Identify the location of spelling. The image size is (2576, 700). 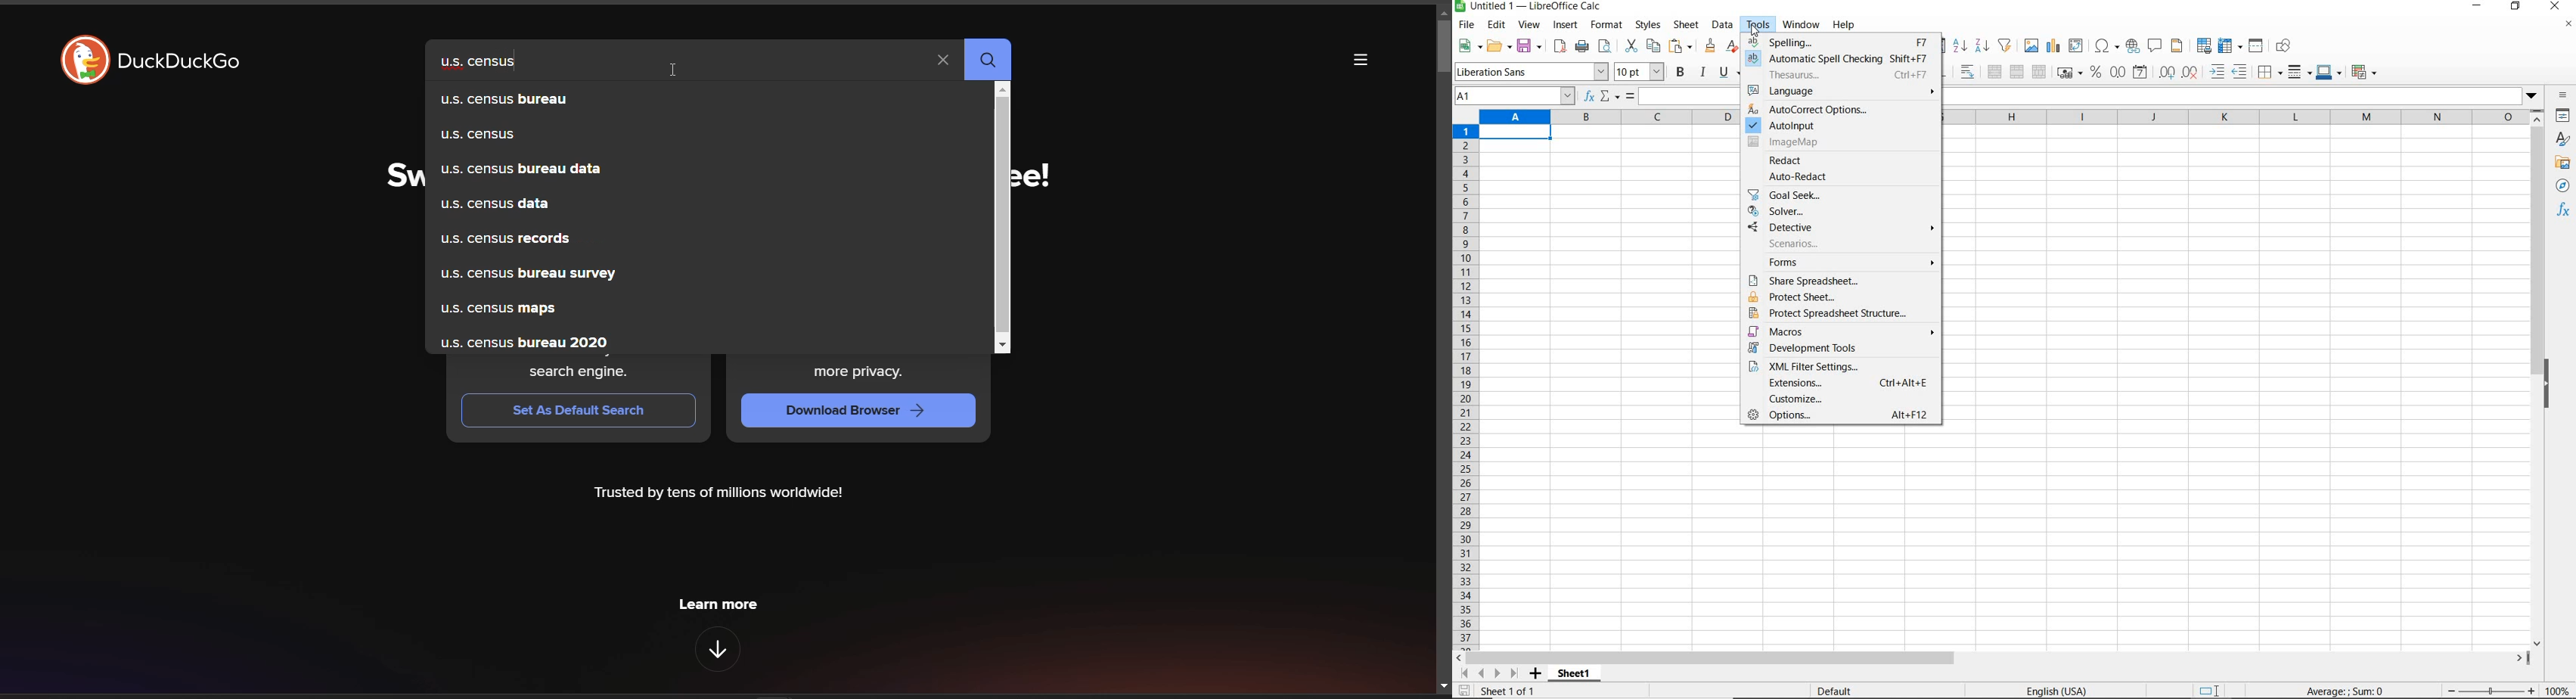
(1842, 40).